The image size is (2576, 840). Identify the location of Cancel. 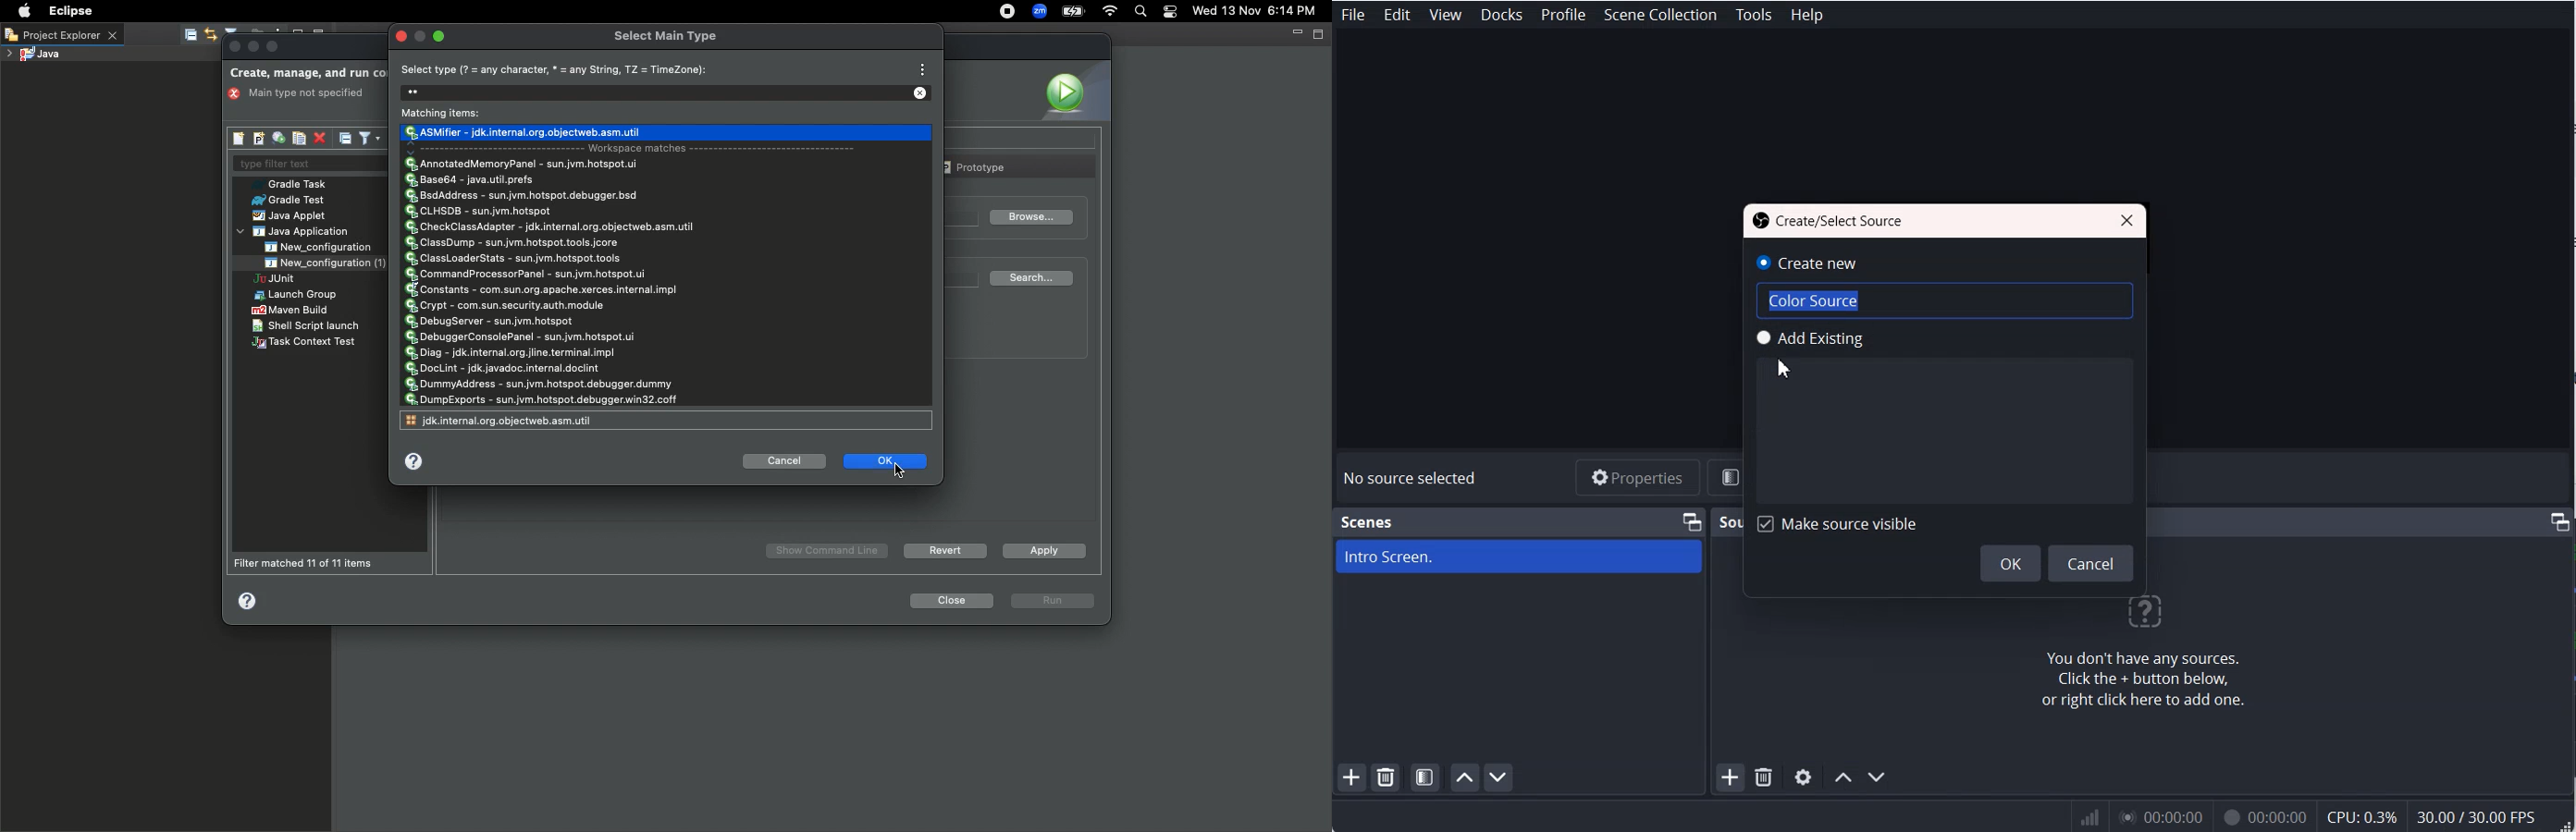
(785, 462).